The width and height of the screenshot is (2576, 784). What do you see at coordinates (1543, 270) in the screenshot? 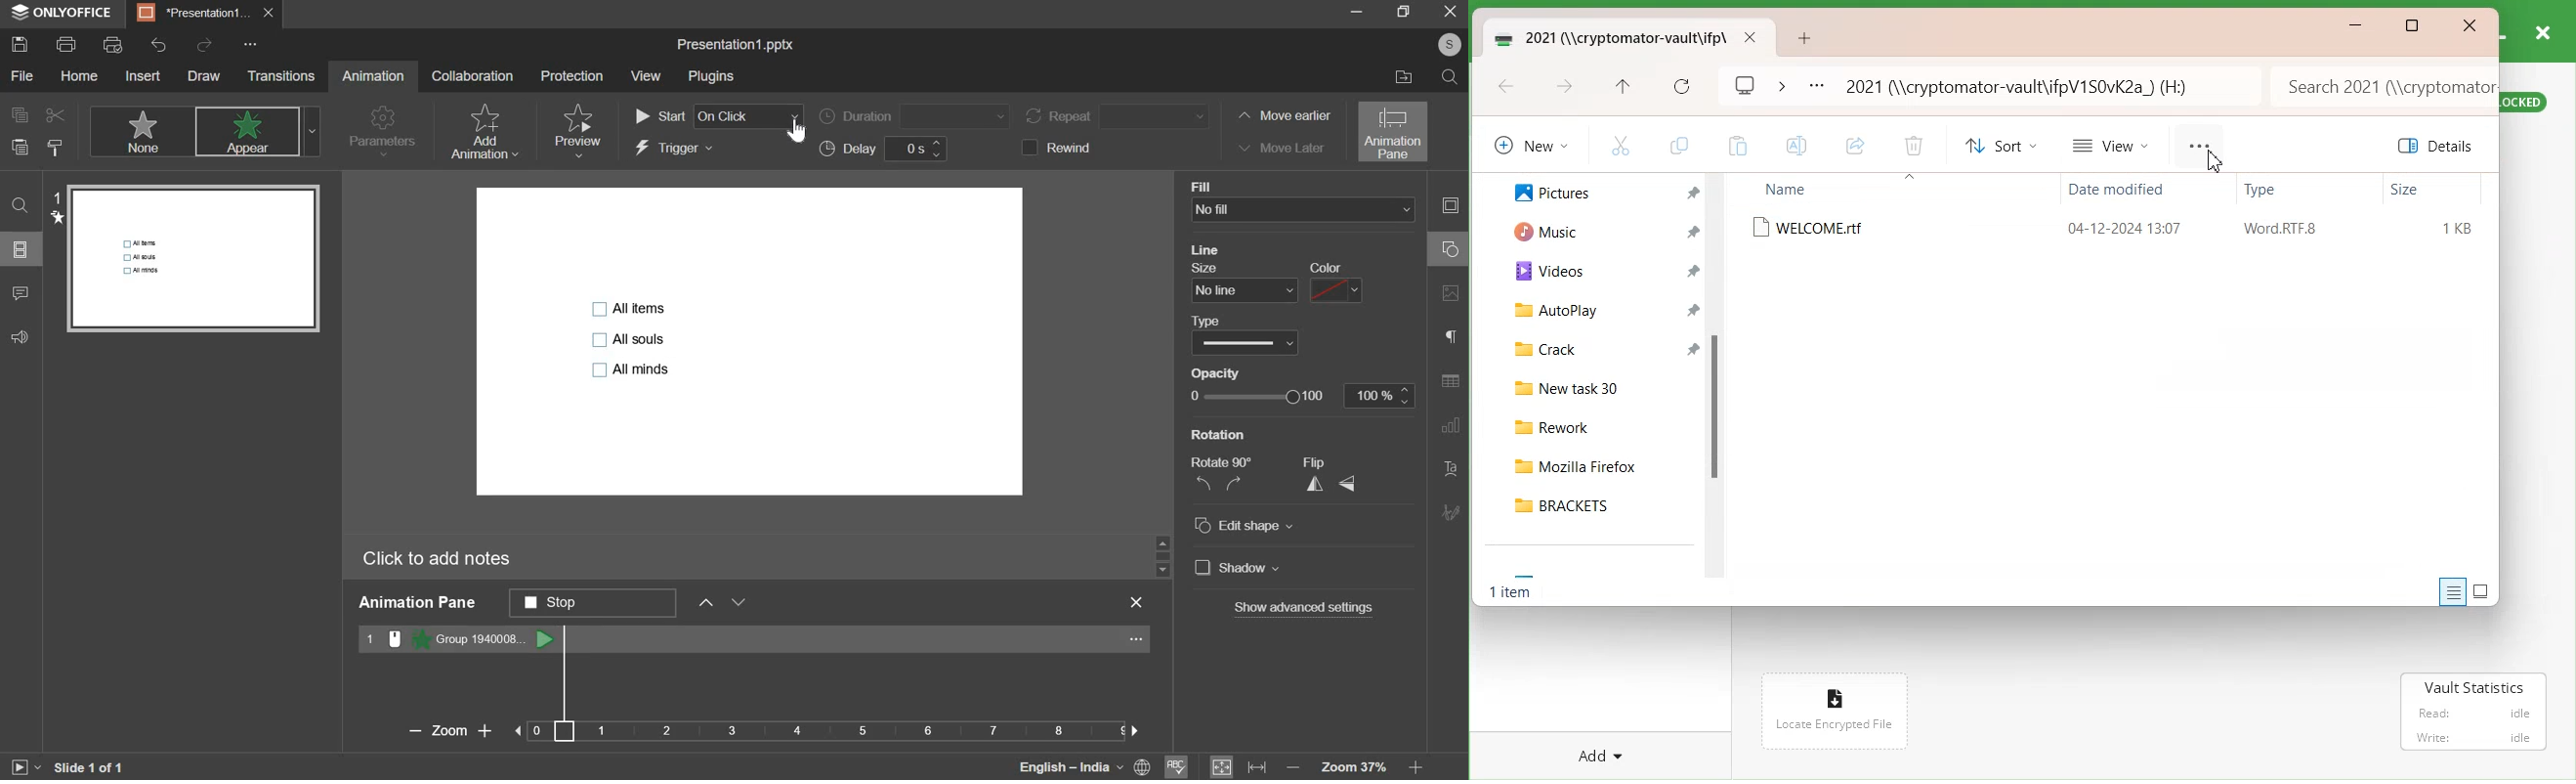
I see `Videos` at bounding box center [1543, 270].